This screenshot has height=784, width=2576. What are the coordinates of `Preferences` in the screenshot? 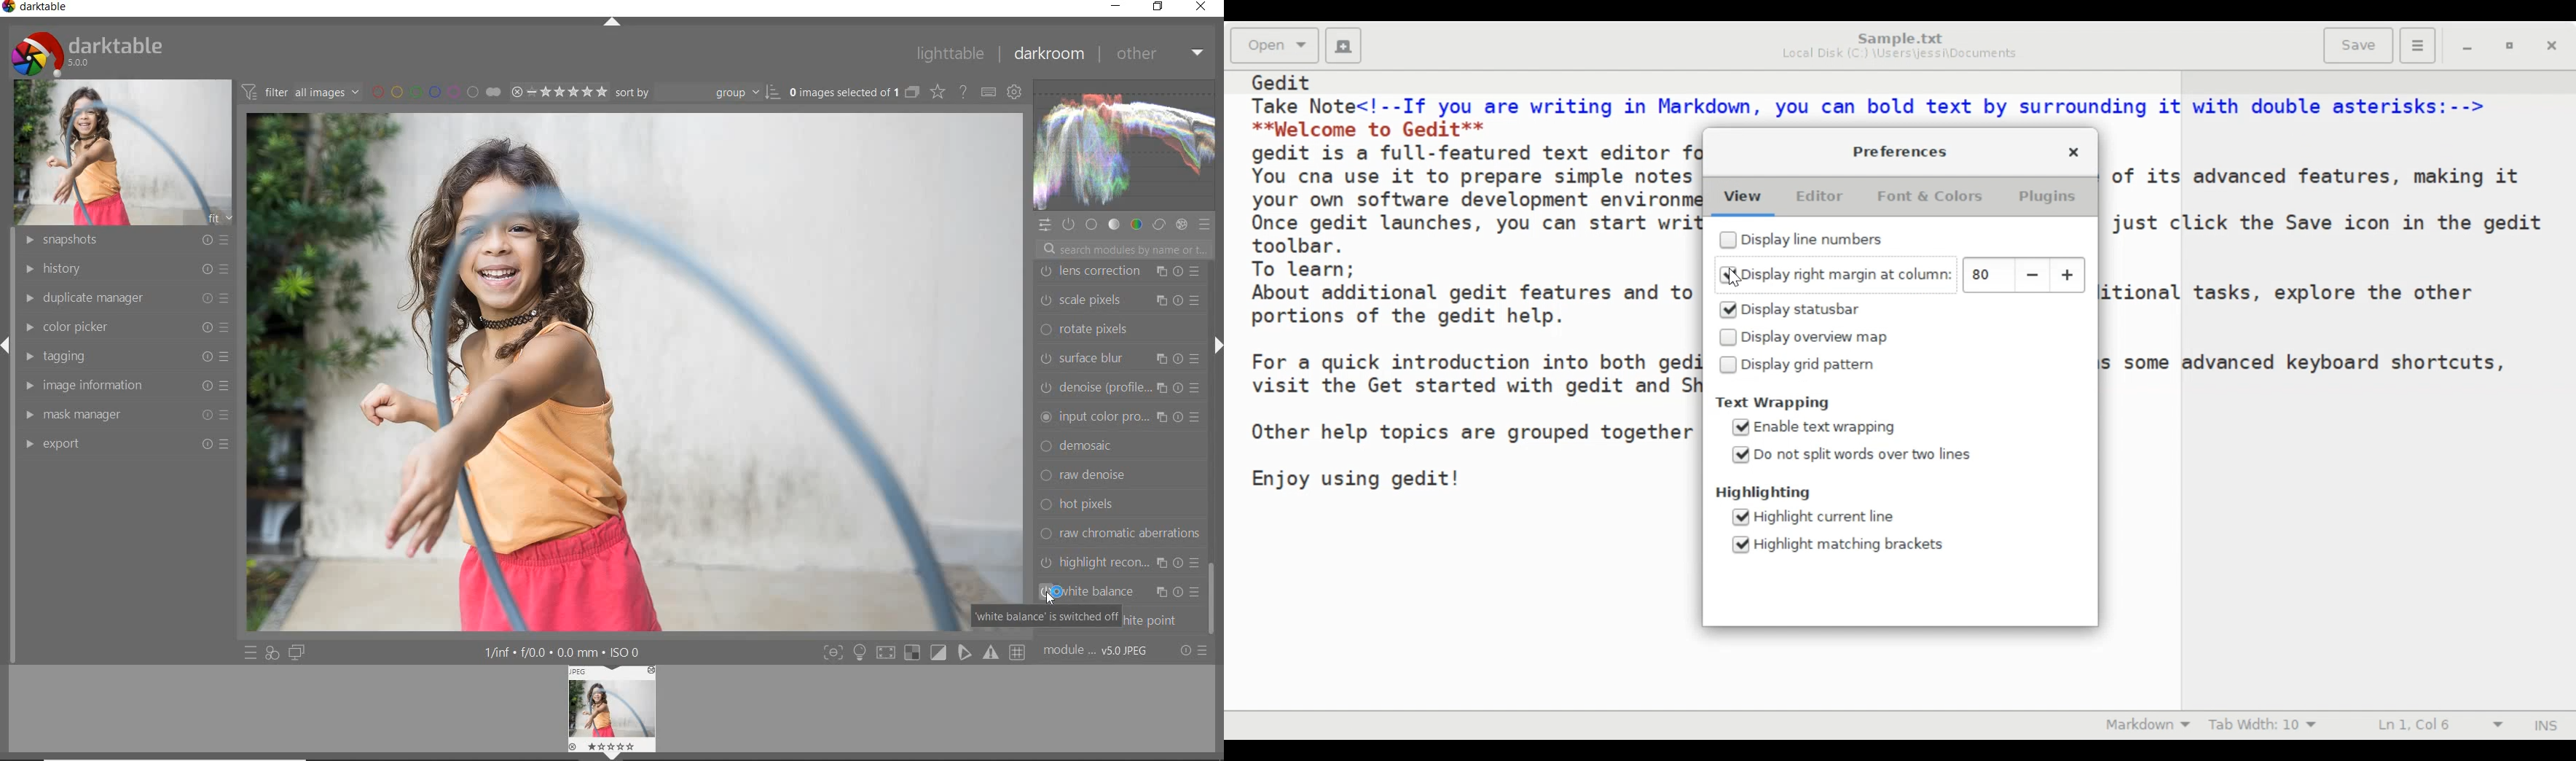 It's located at (1901, 151).